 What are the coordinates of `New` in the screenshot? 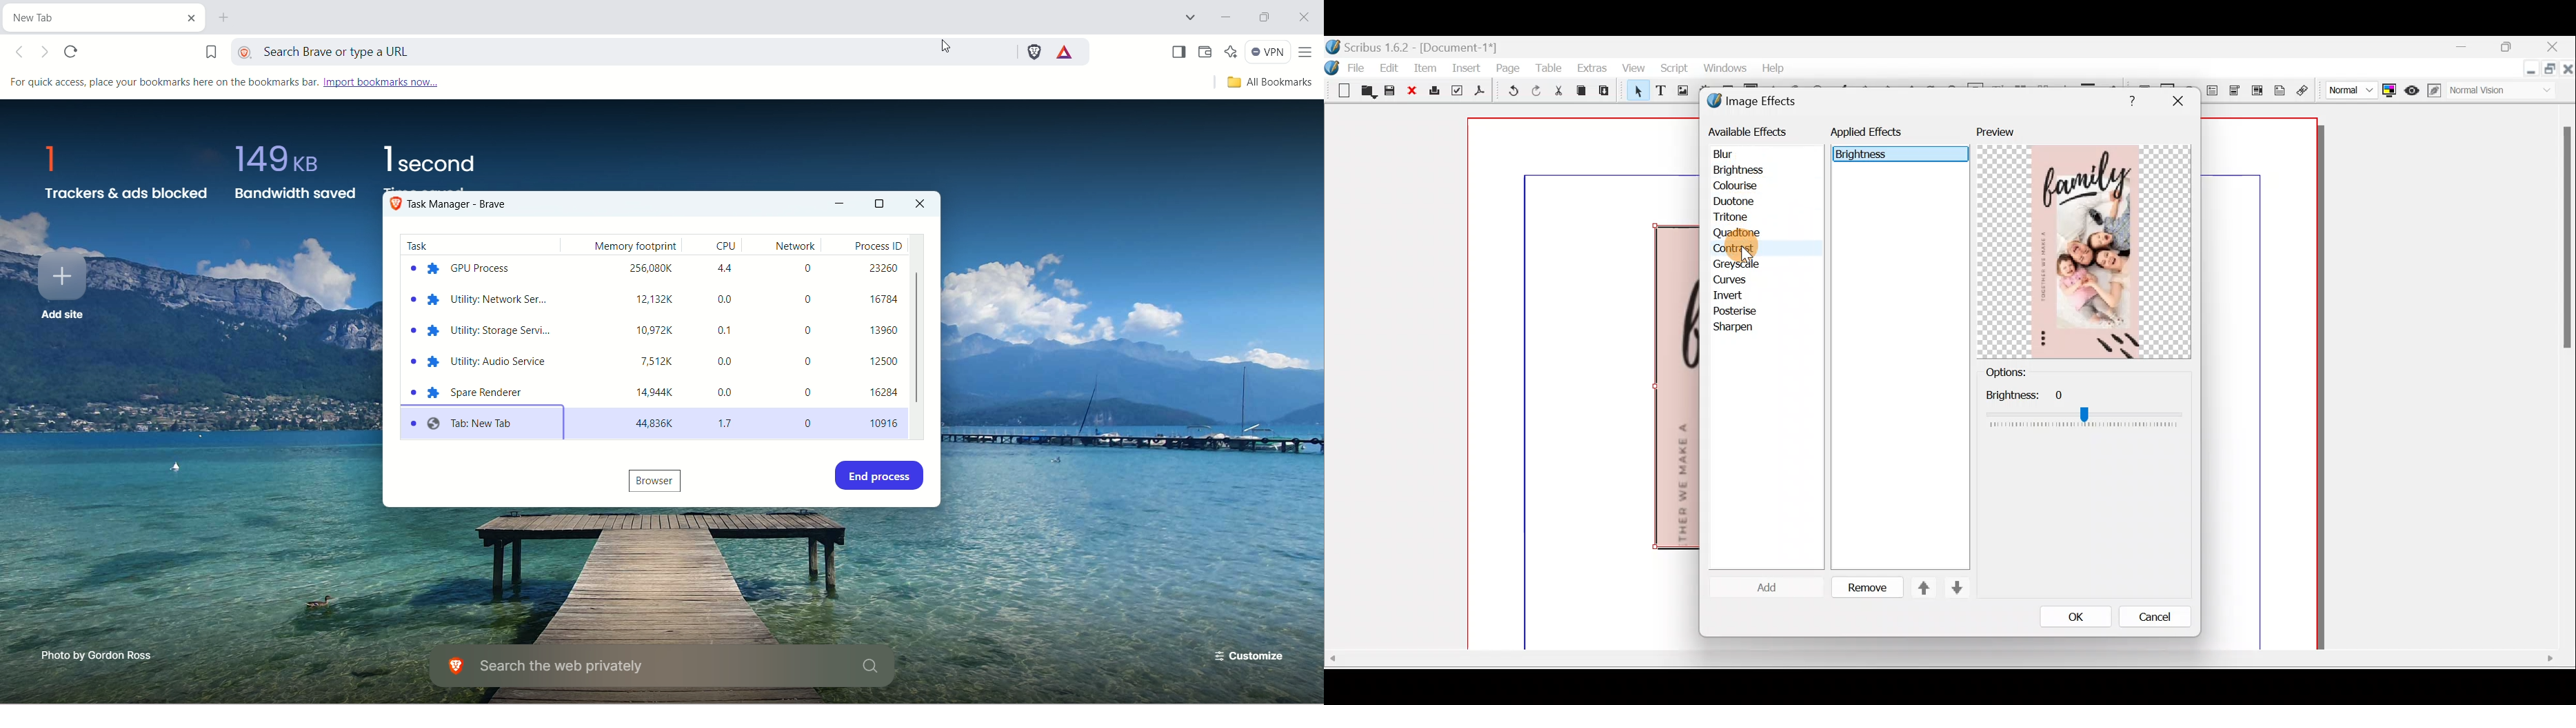 It's located at (1338, 89).